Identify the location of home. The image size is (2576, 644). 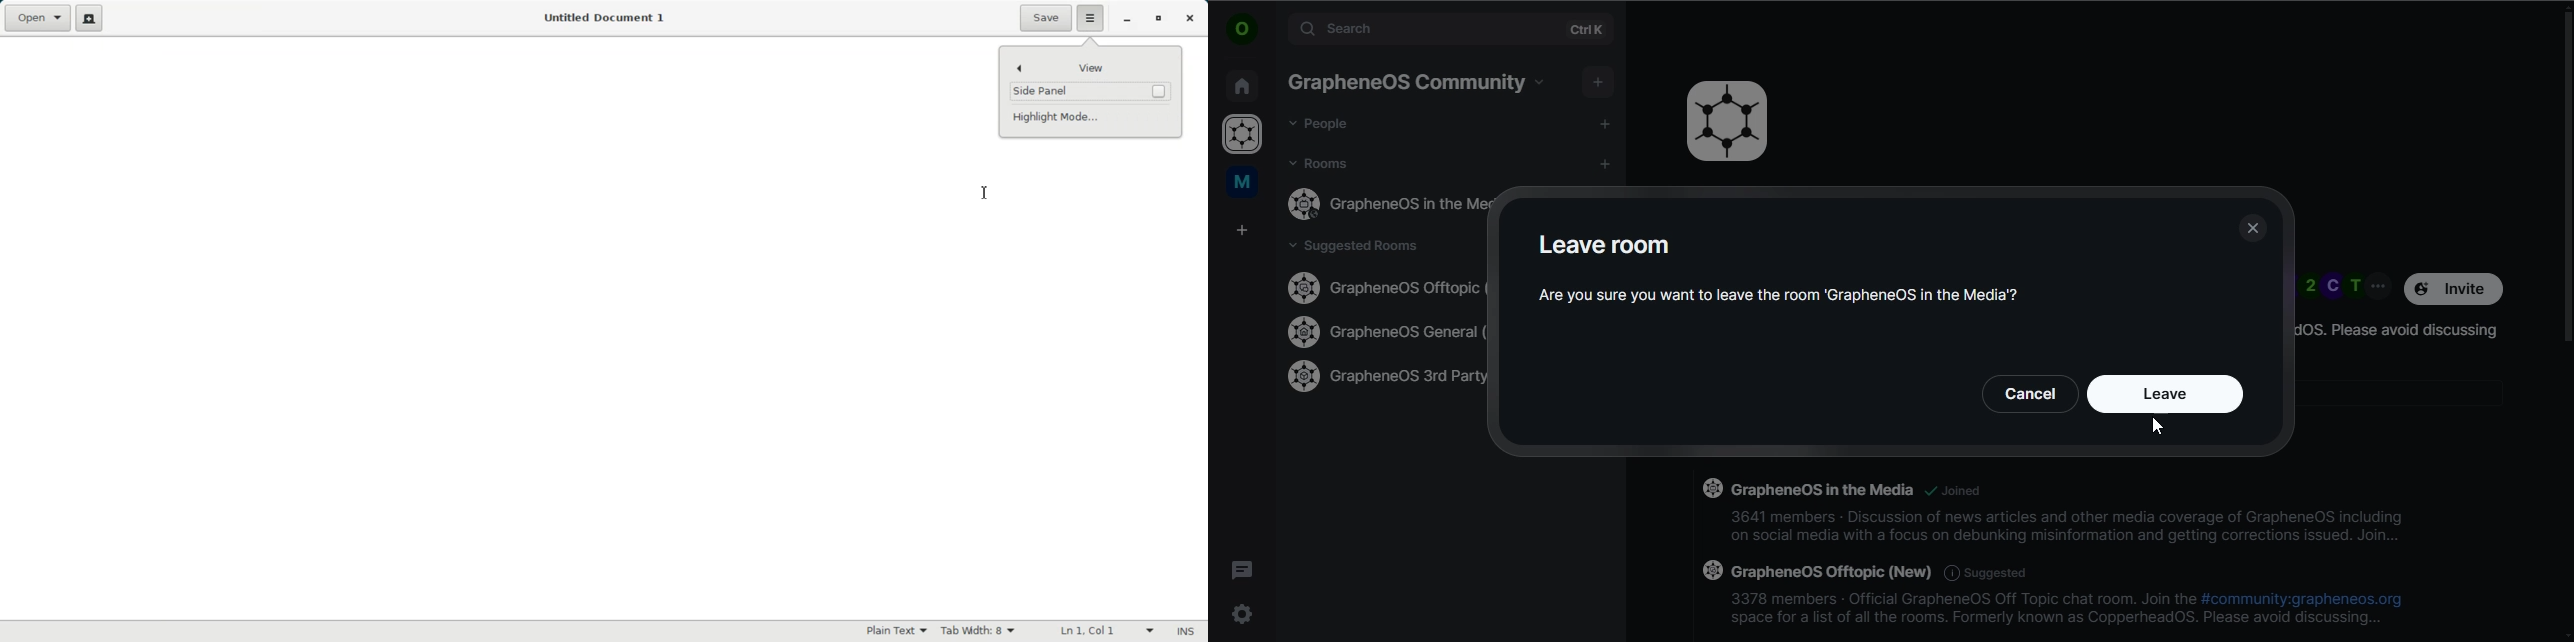
(1241, 83).